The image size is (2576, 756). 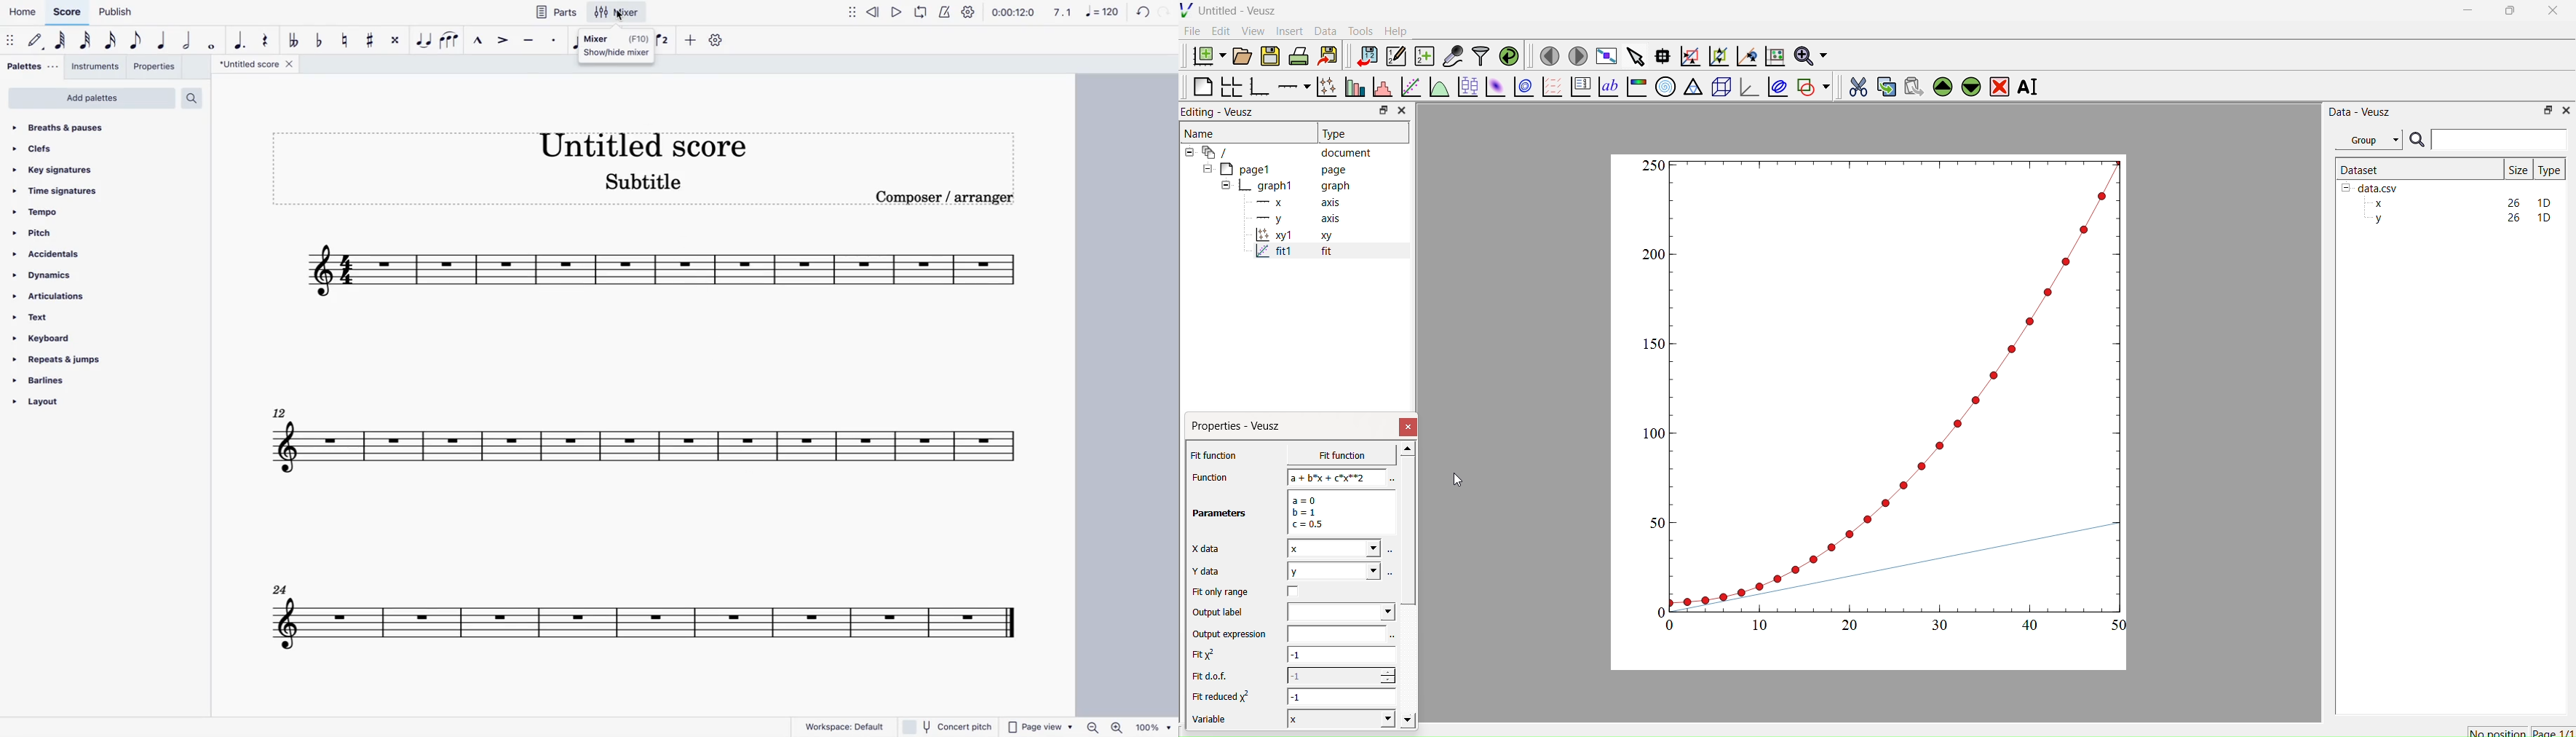 I want to click on staccato, so click(x=553, y=44).